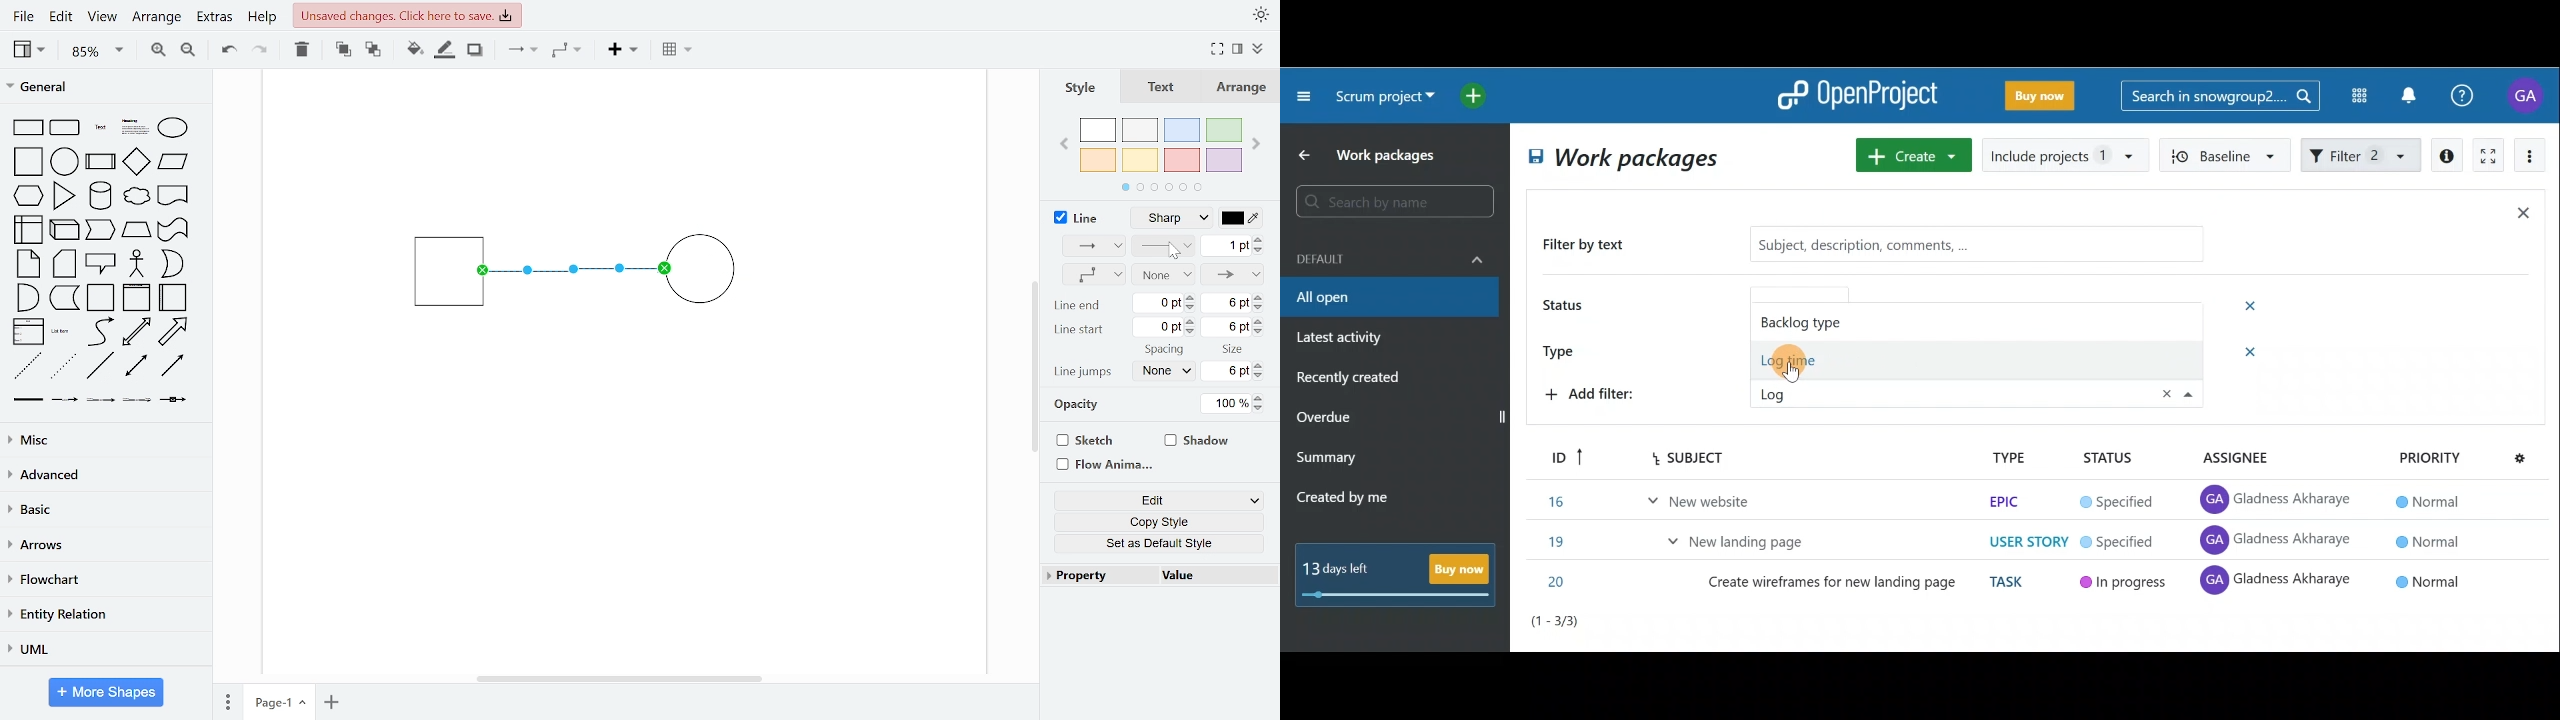 This screenshot has width=2576, height=728. What do you see at coordinates (1162, 151) in the screenshot?
I see `colors` at bounding box center [1162, 151].